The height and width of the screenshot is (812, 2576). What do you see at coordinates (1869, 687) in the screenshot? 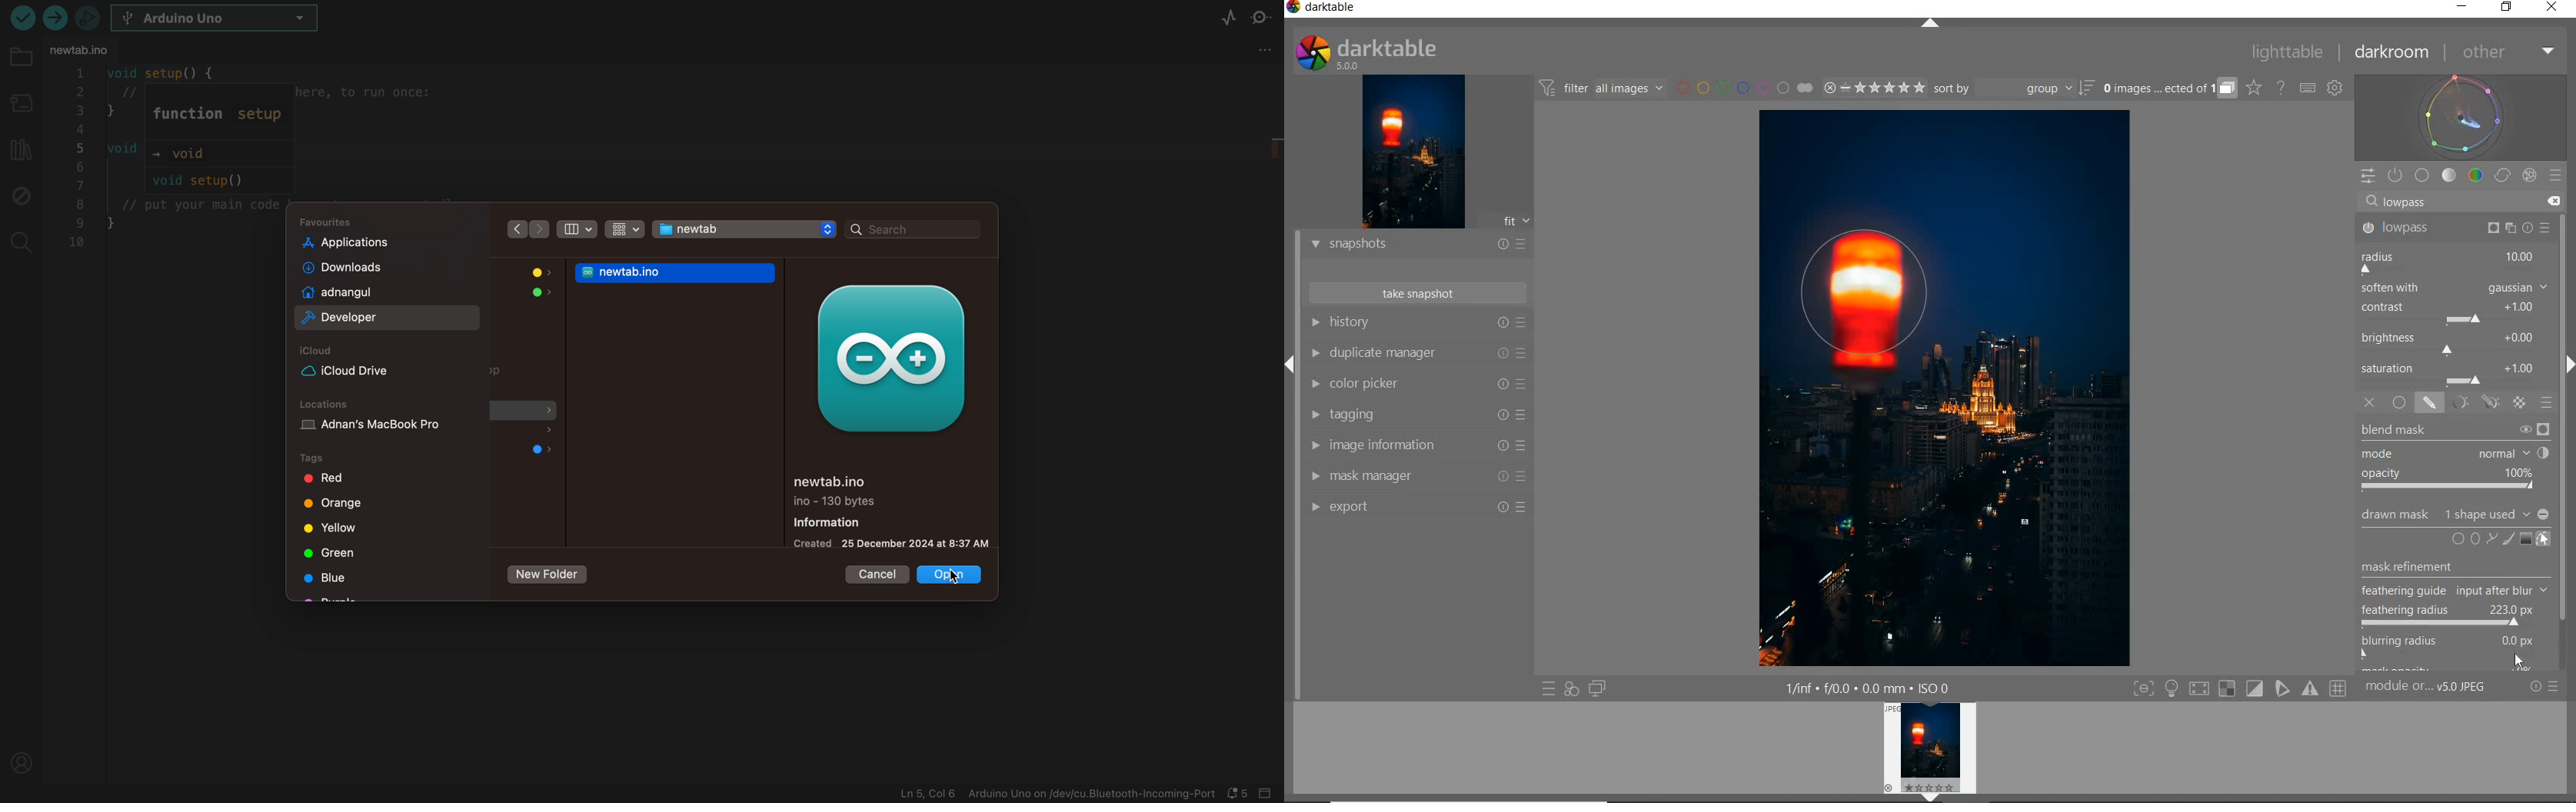
I see `DISPLAYED GUI INFO` at bounding box center [1869, 687].